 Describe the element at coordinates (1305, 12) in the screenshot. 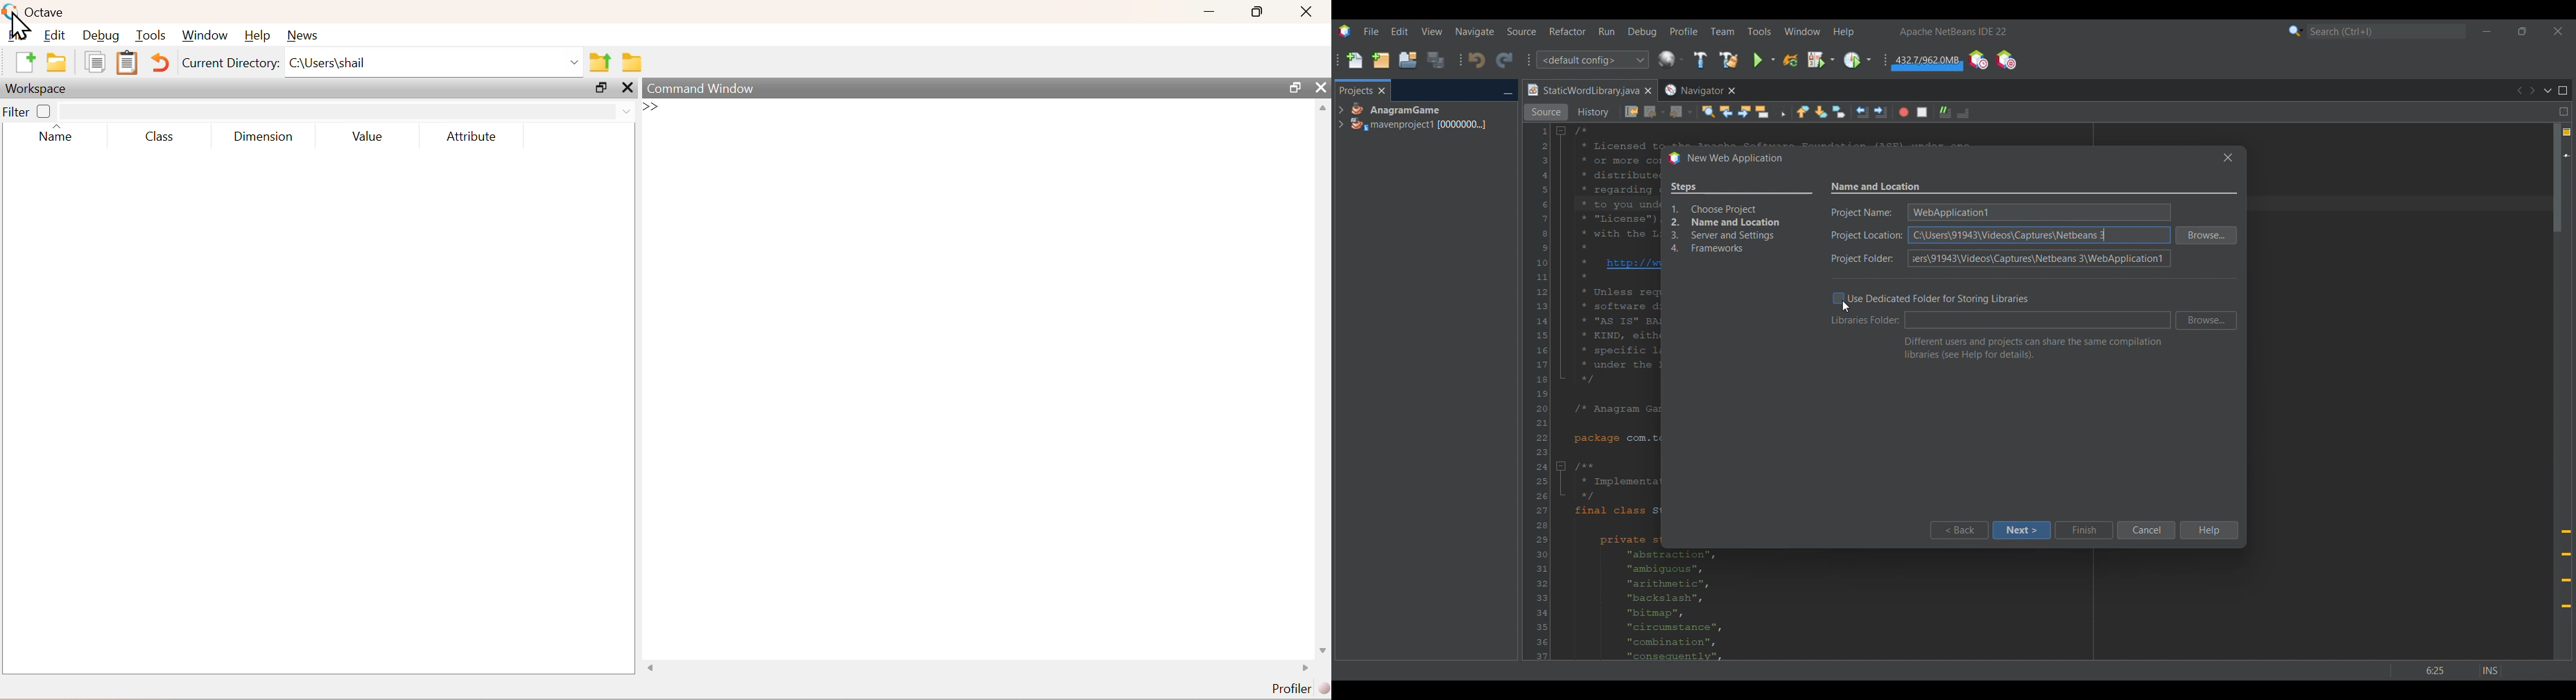

I see `close` at that location.